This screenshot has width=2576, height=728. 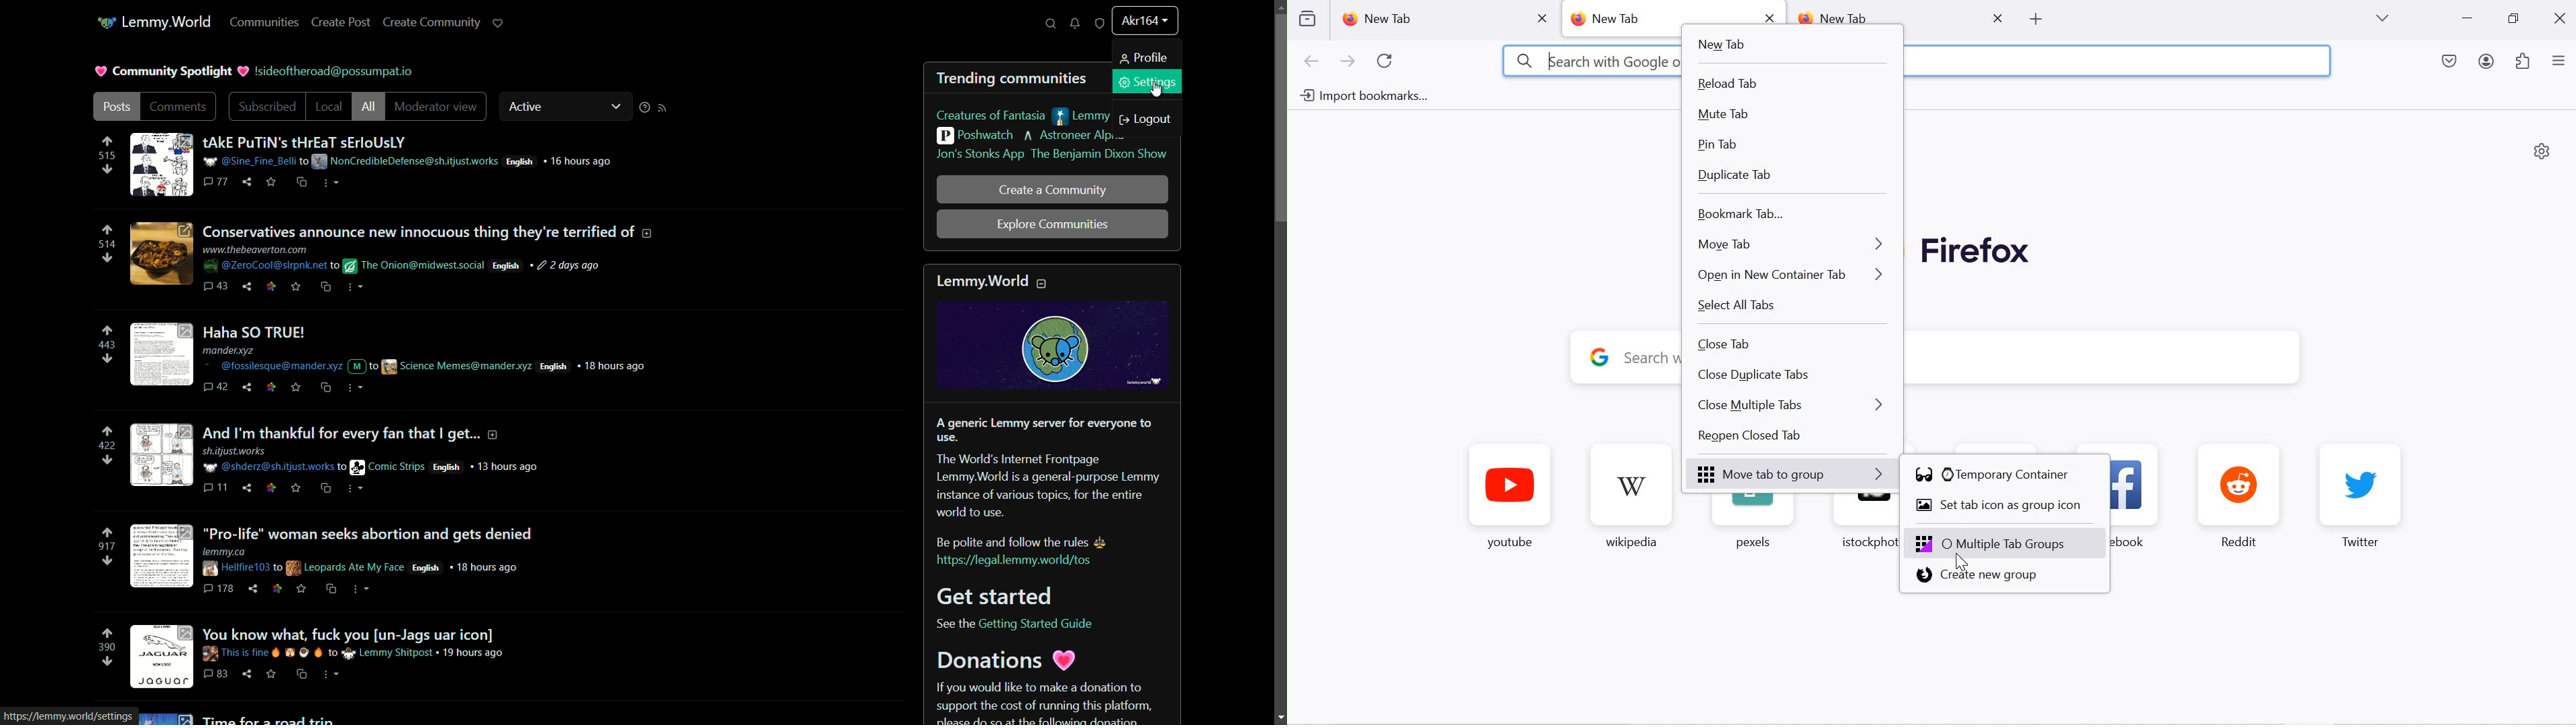 What do you see at coordinates (173, 70) in the screenshot?
I see `community spotlight` at bounding box center [173, 70].